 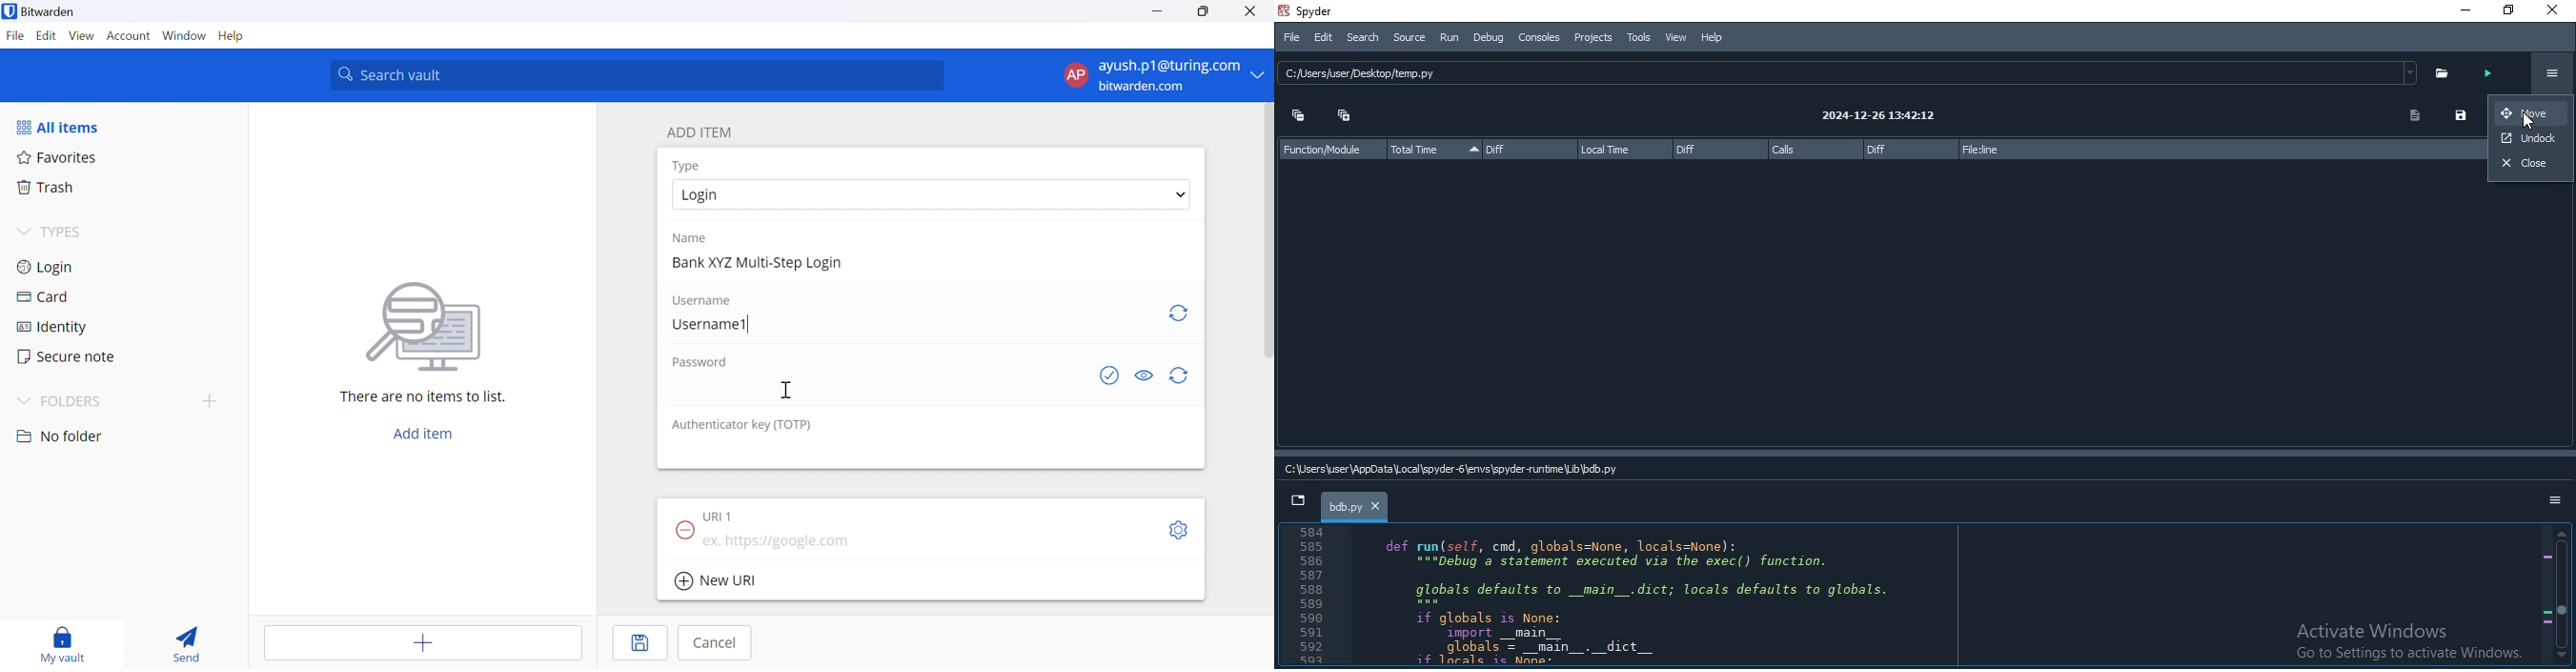 What do you see at coordinates (780, 542) in the screenshot?
I see `ex. https://google.com` at bounding box center [780, 542].